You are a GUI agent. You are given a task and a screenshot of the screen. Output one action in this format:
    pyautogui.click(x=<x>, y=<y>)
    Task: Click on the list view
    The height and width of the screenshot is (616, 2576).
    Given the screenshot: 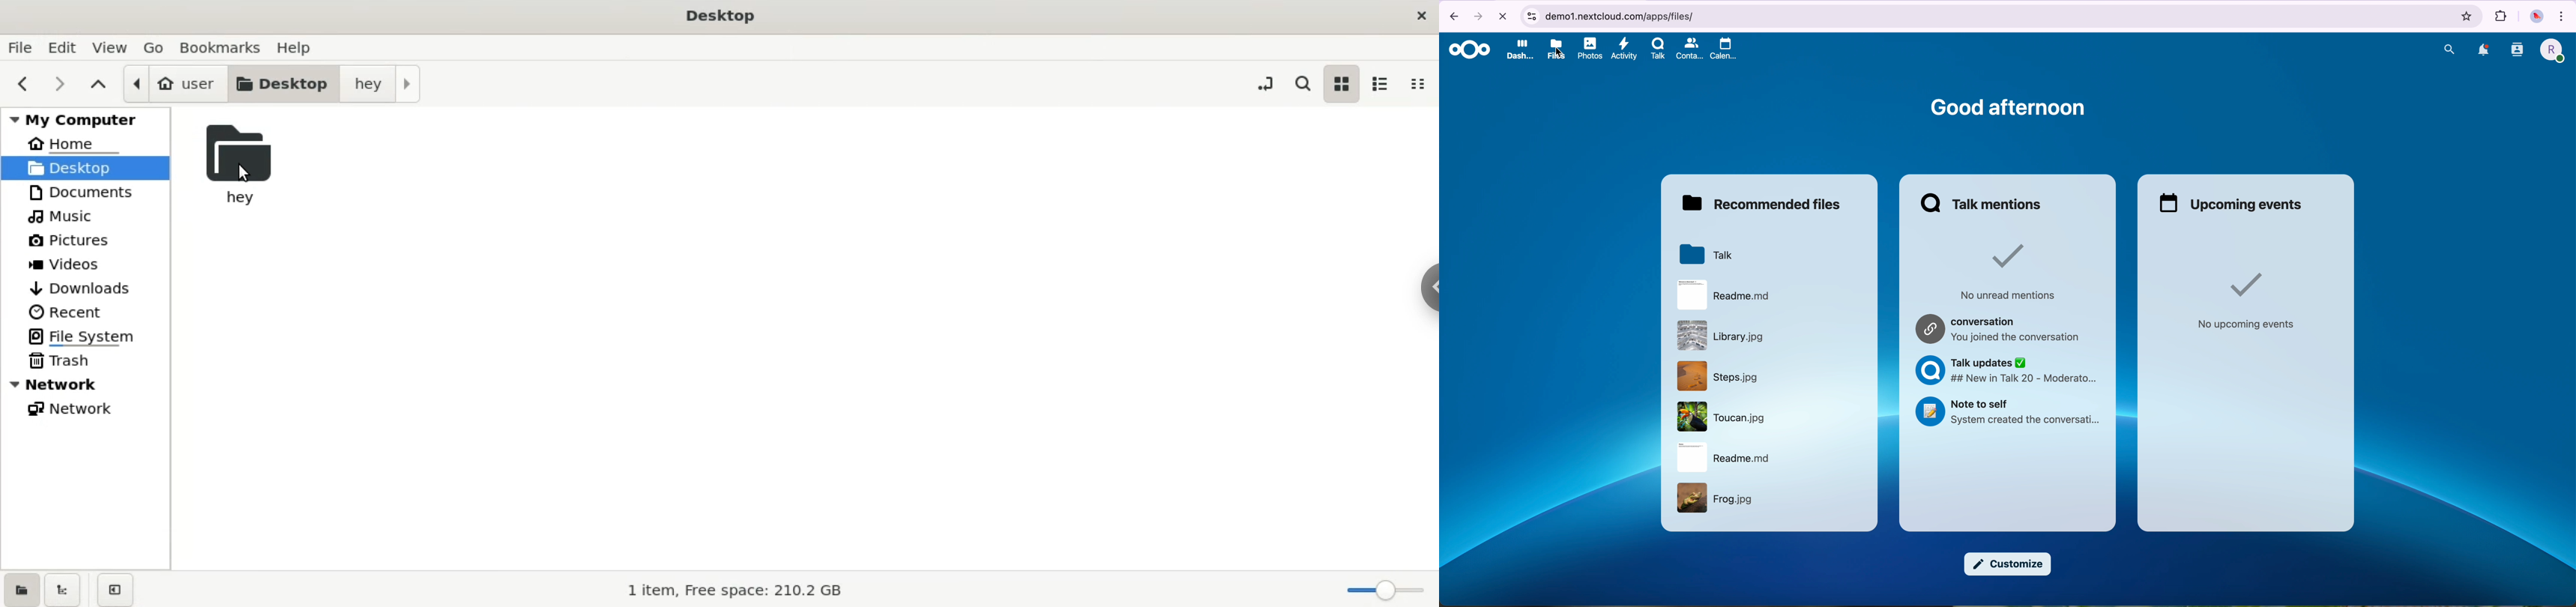 What is the action you would take?
    pyautogui.click(x=1384, y=84)
    